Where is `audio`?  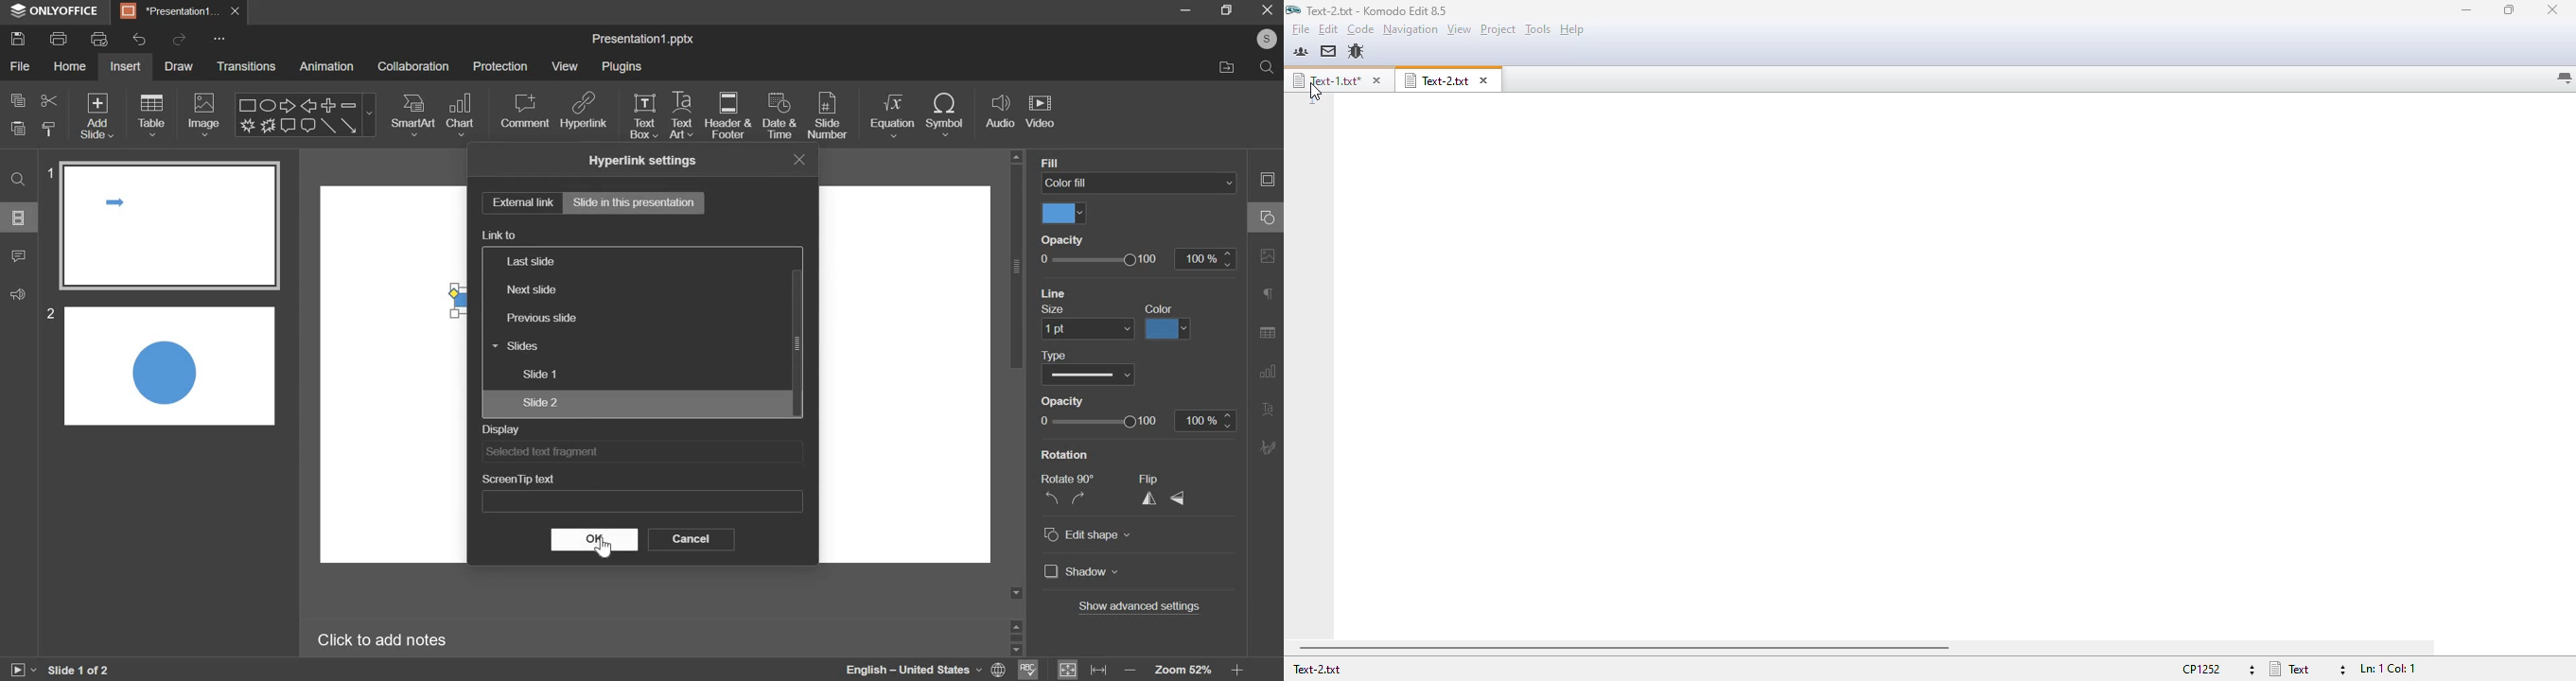 audio is located at coordinates (1002, 116).